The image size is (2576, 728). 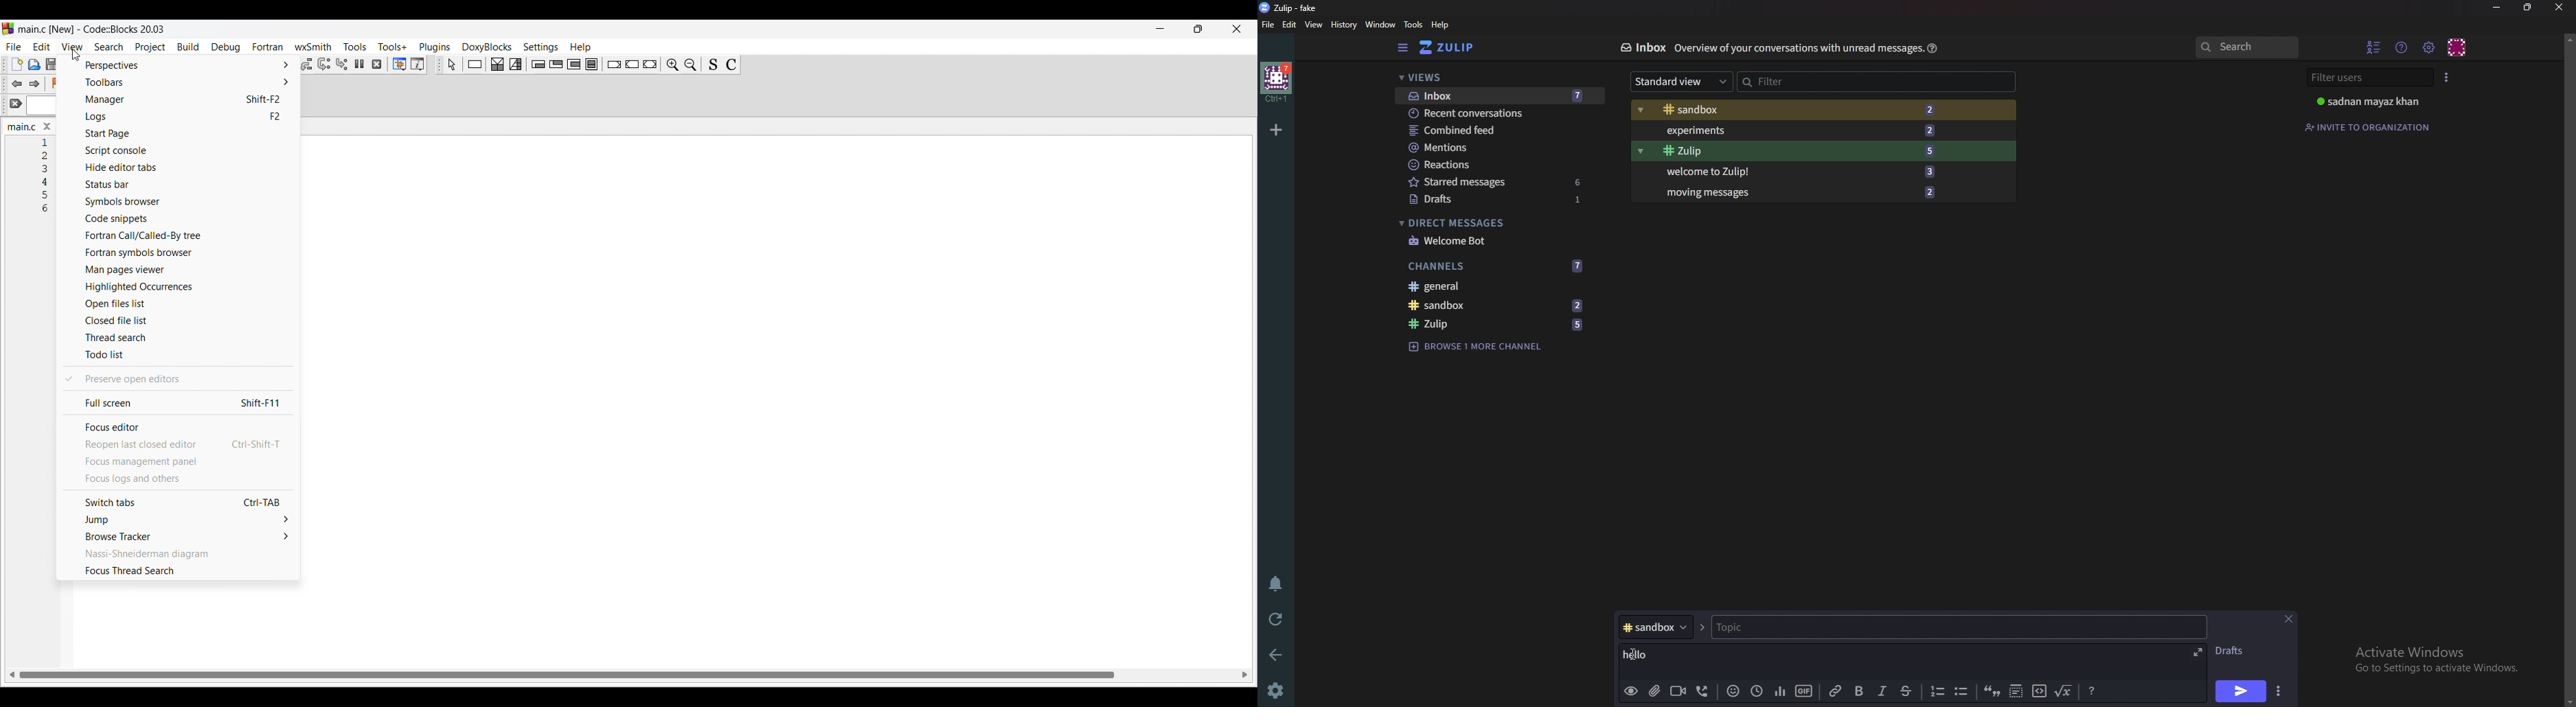 I want to click on gif, so click(x=1802, y=691).